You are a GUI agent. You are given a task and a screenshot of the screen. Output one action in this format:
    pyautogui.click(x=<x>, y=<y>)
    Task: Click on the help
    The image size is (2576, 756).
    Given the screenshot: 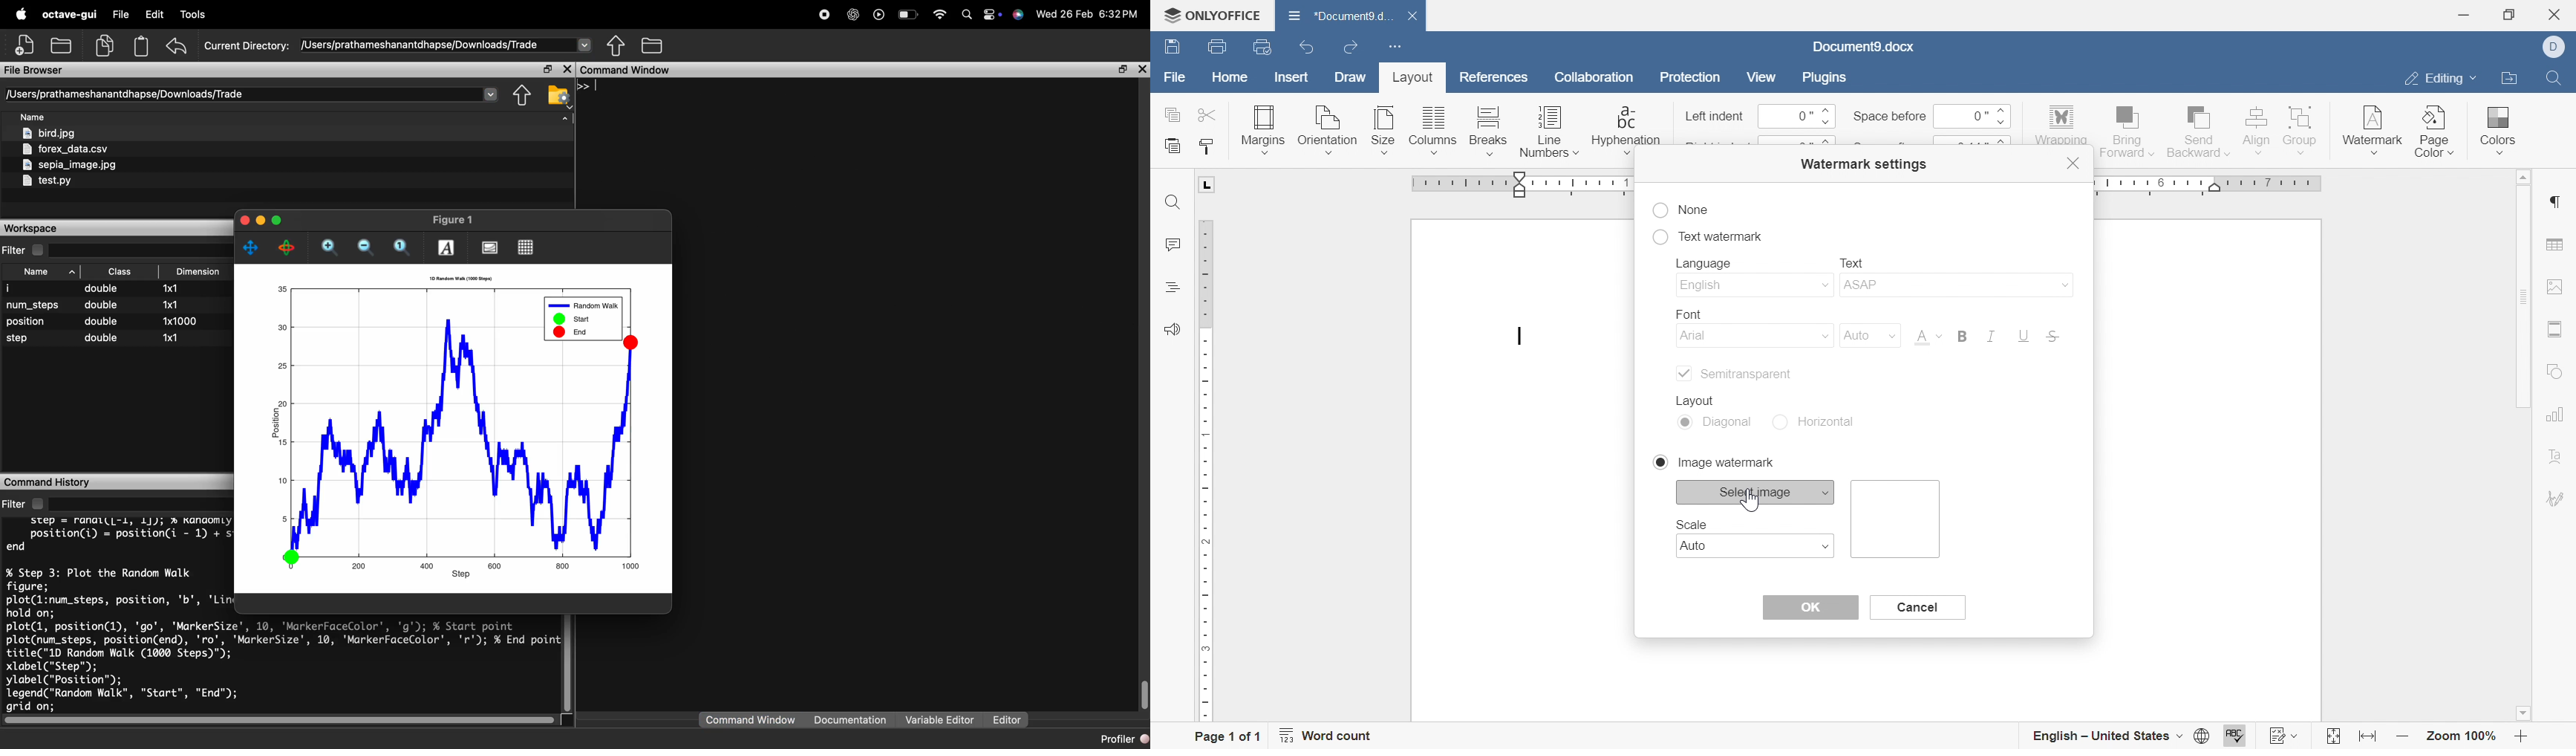 What is the action you would take?
    pyautogui.click(x=333, y=15)
    